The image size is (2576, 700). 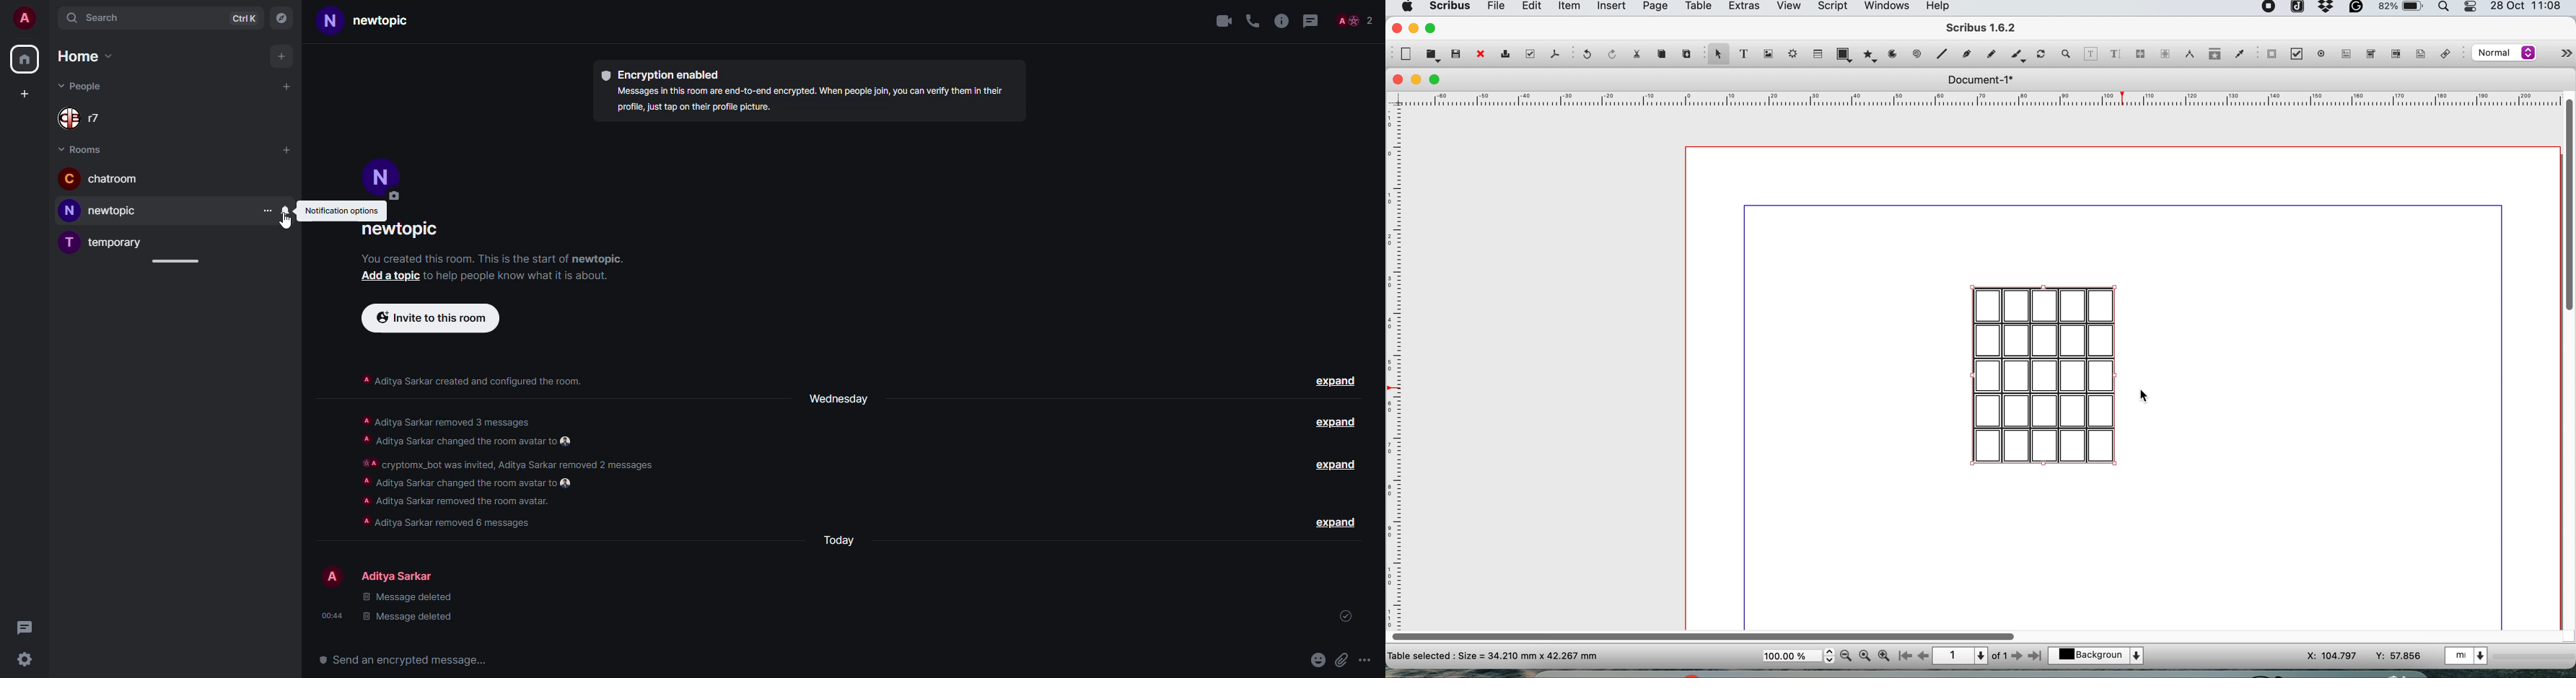 I want to click on select the image preview quality, so click(x=2502, y=53).